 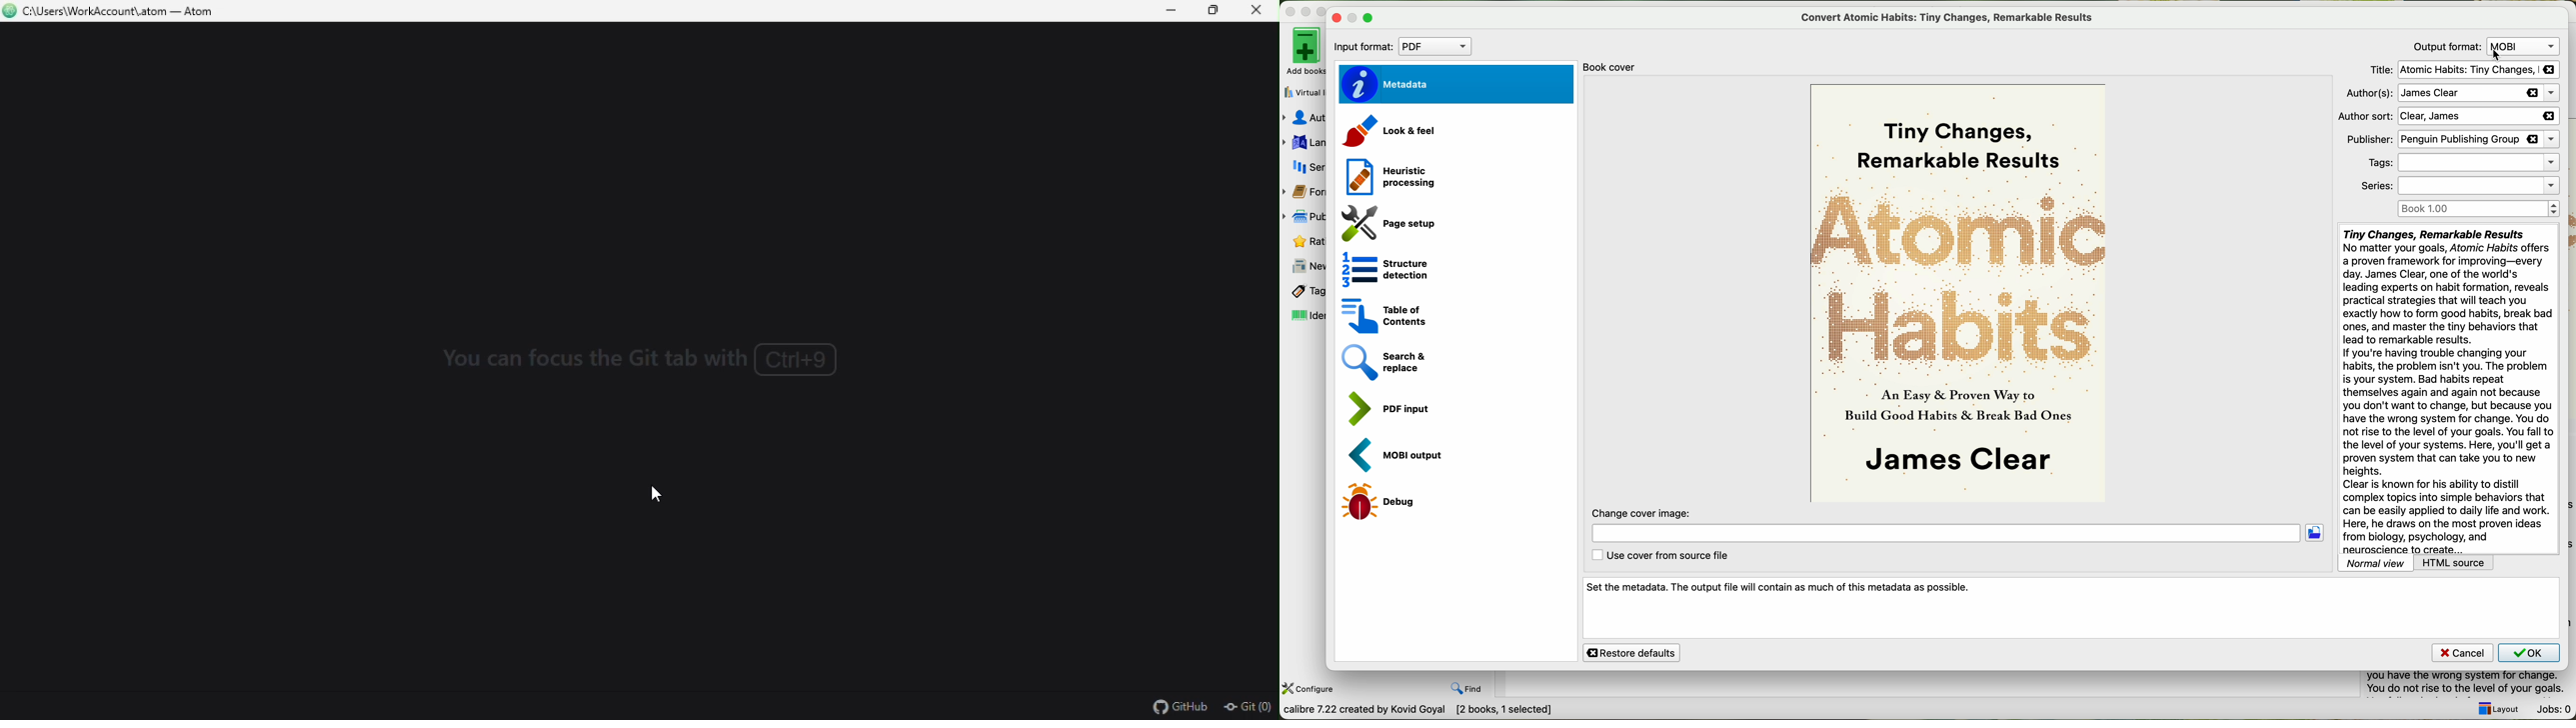 I want to click on publisher, so click(x=1305, y=217).